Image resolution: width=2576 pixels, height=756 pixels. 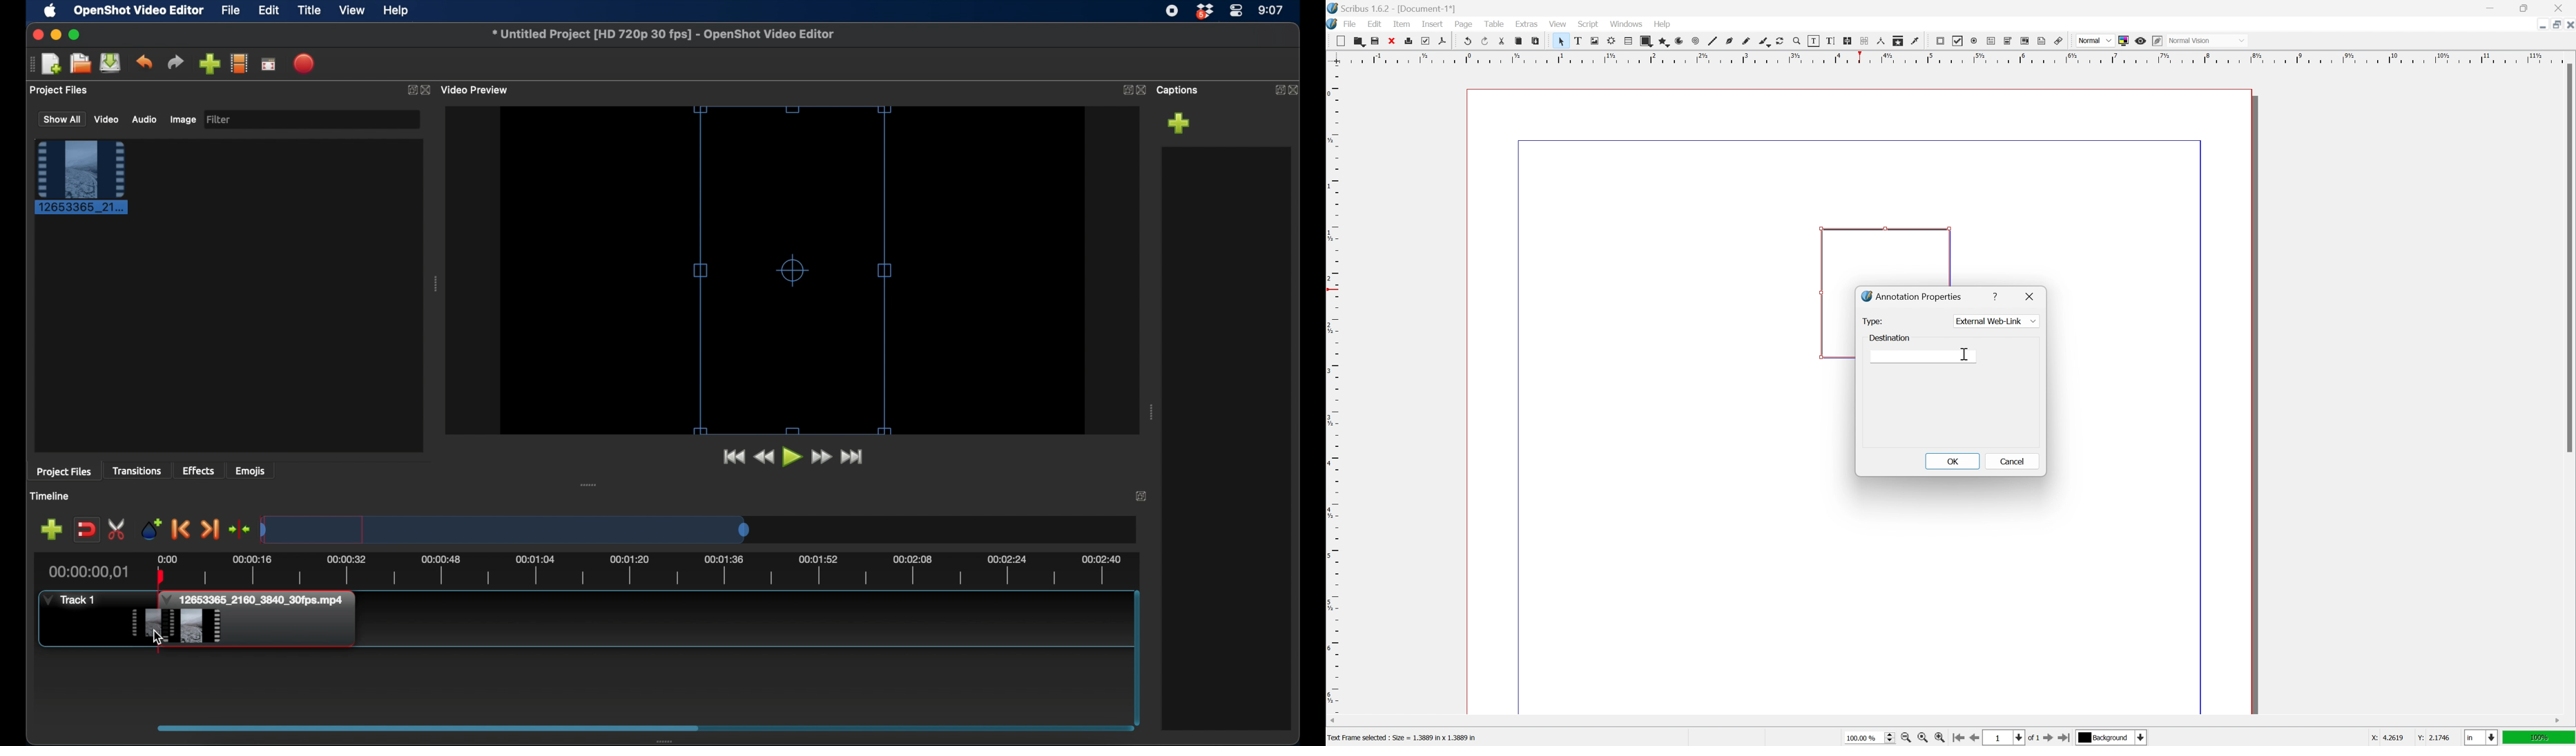 What do you see at coordinates (2042, 40) in the screenshot?
I see `text annotation` at bounding box center [2042, 40].